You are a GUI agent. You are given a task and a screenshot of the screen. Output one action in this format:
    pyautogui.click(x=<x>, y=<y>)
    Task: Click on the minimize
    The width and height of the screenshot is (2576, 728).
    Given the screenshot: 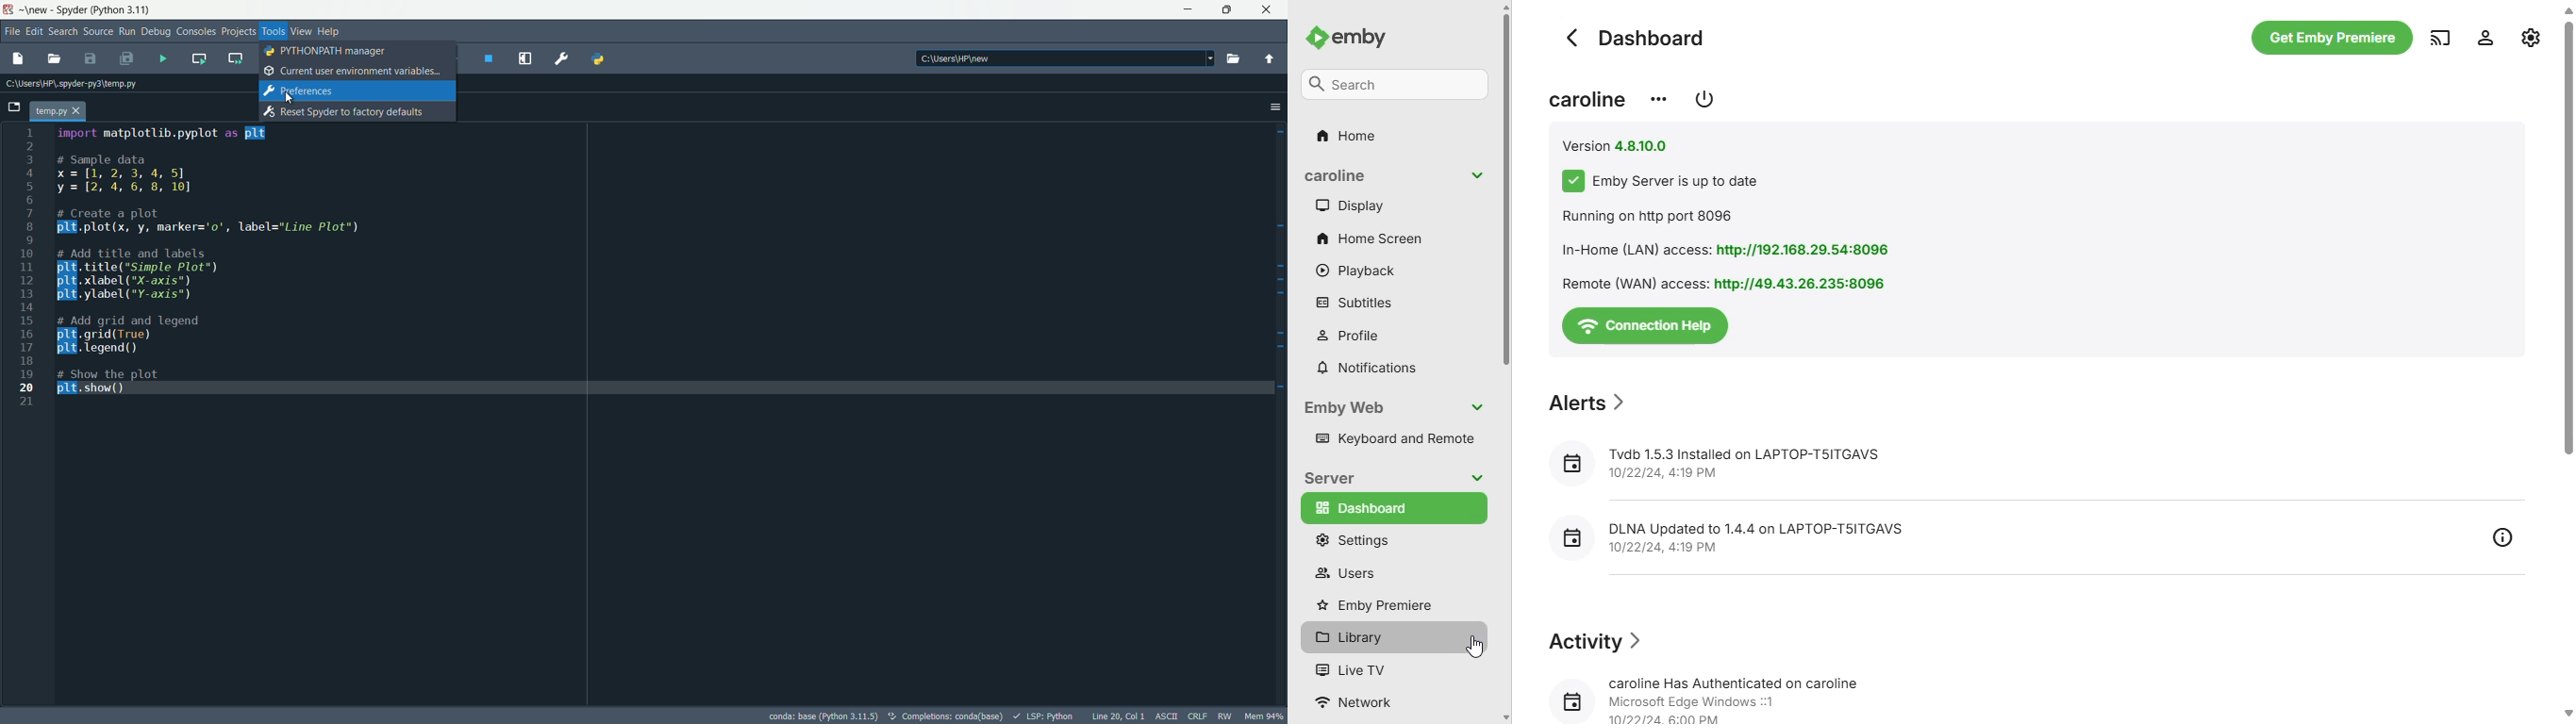 What is the action you would take?
    pyautogui.click(x=1189, y=9)
    